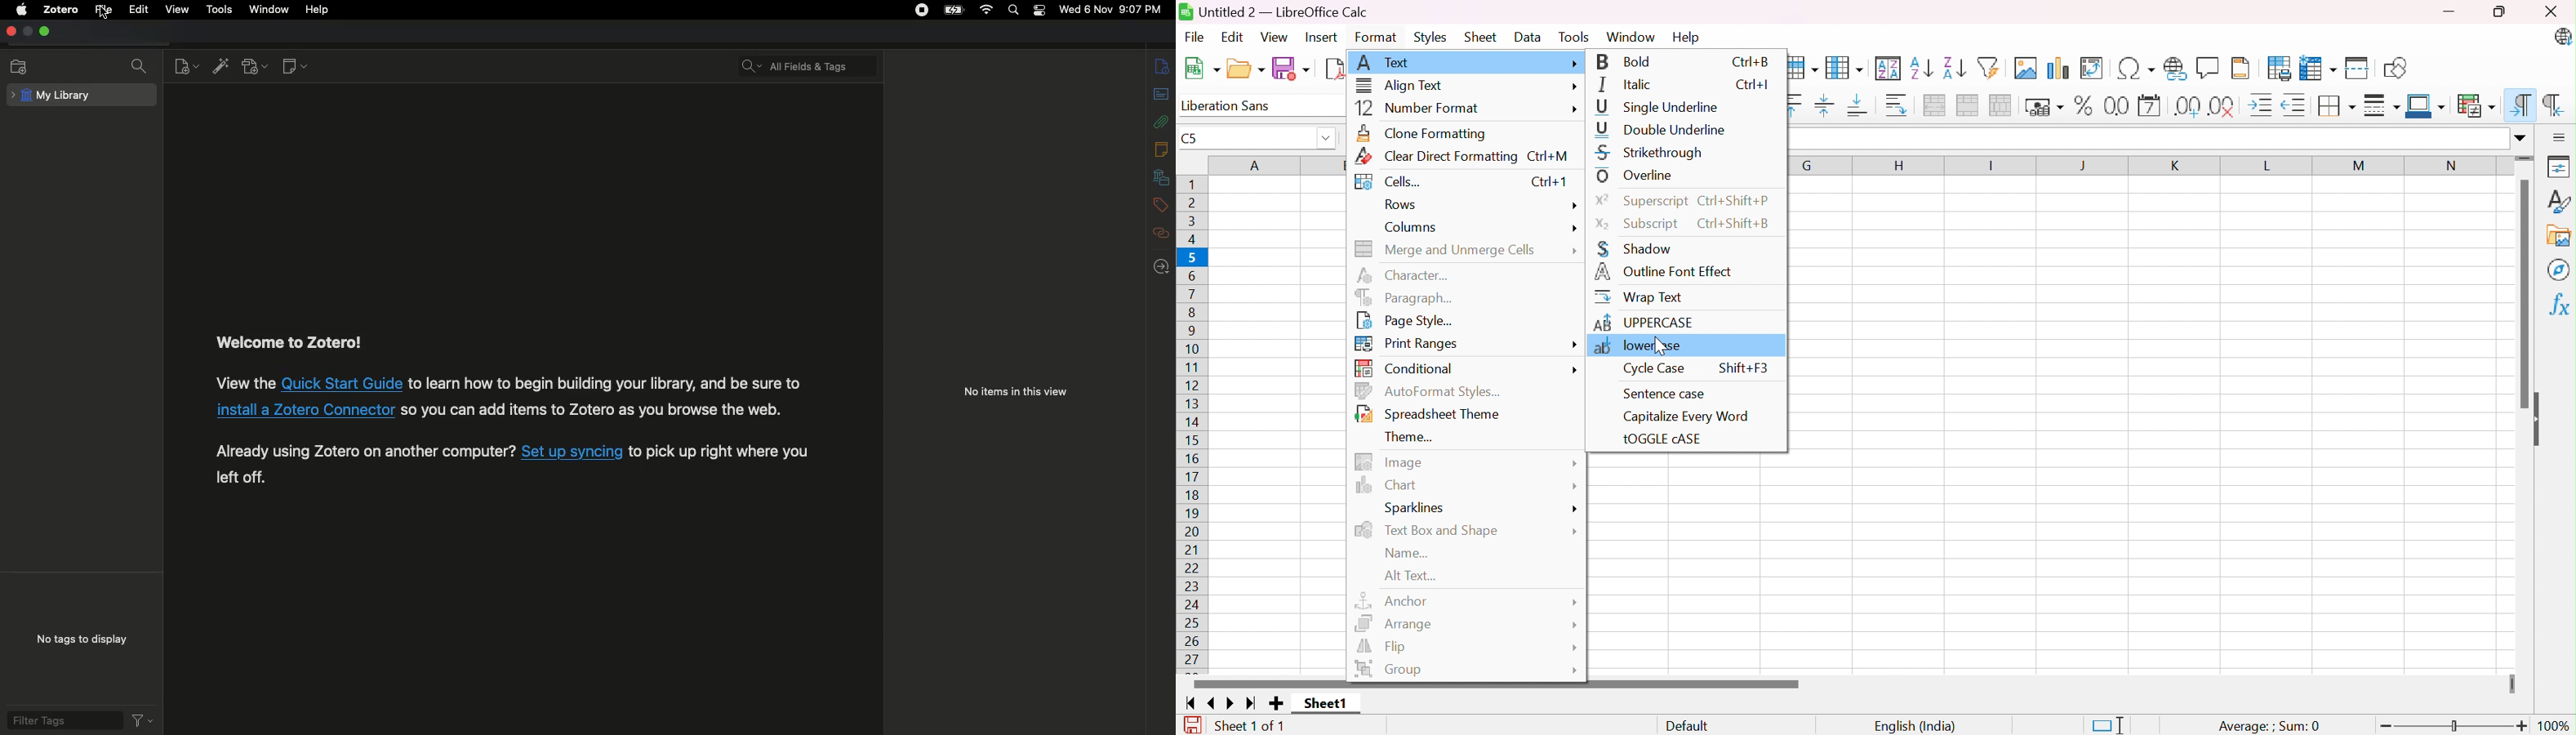  Describe the element at coordinates (366, 451) in the screenshot. I see `Already using Zotero on another computer?` at that location.